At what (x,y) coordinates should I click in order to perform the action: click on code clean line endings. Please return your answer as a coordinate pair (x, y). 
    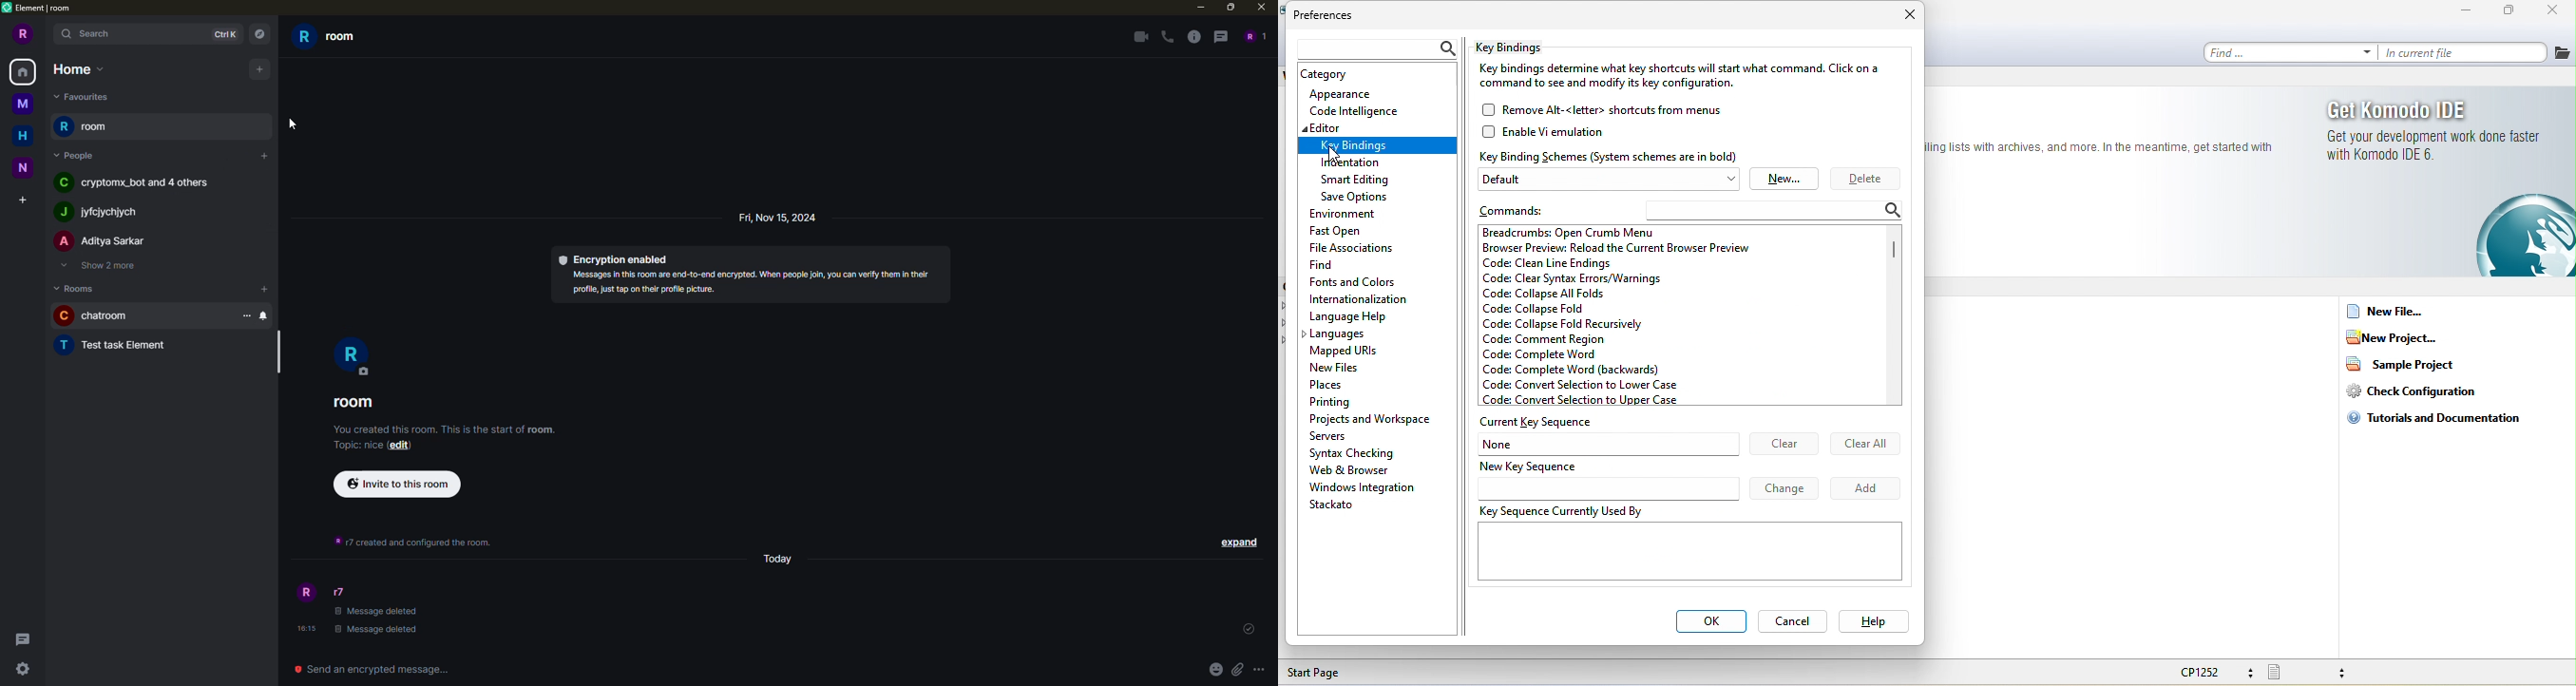
    Looking at the image, I should click on (1550, 264).